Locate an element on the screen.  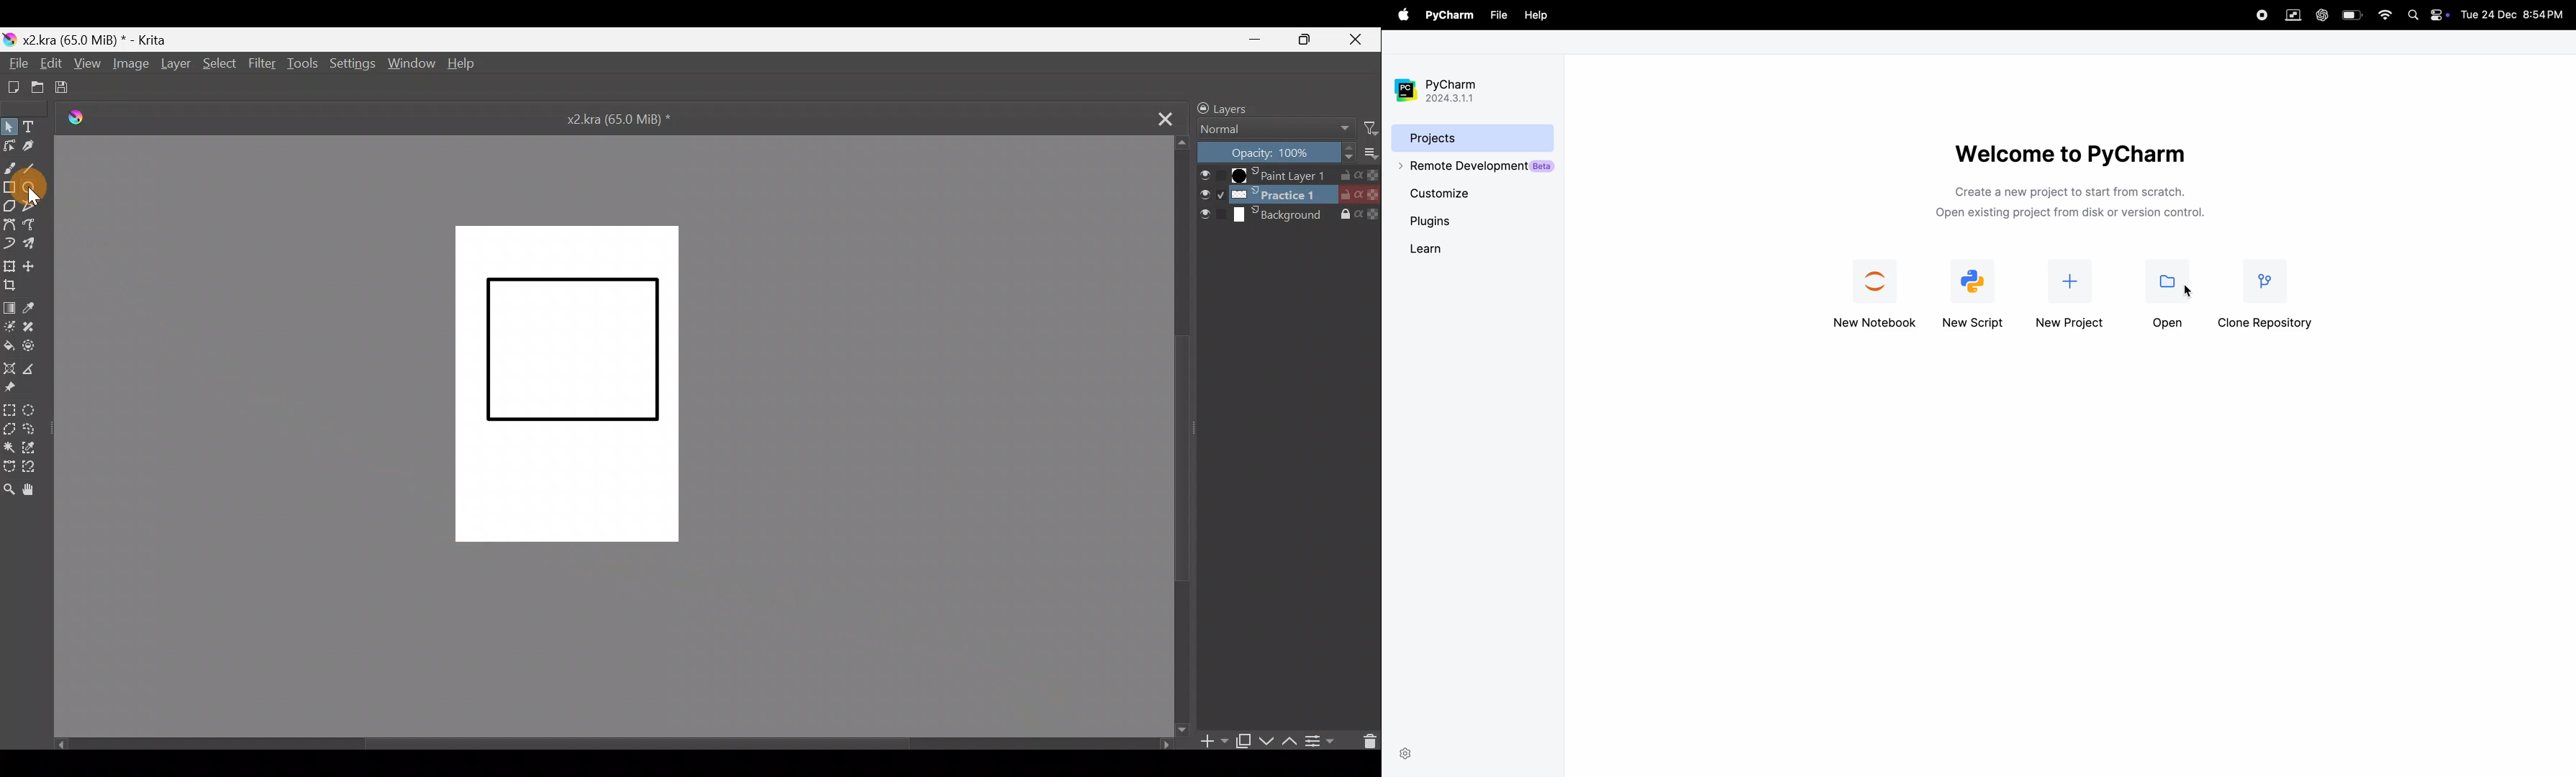
clone repository is located at coordinates (2273, 290).